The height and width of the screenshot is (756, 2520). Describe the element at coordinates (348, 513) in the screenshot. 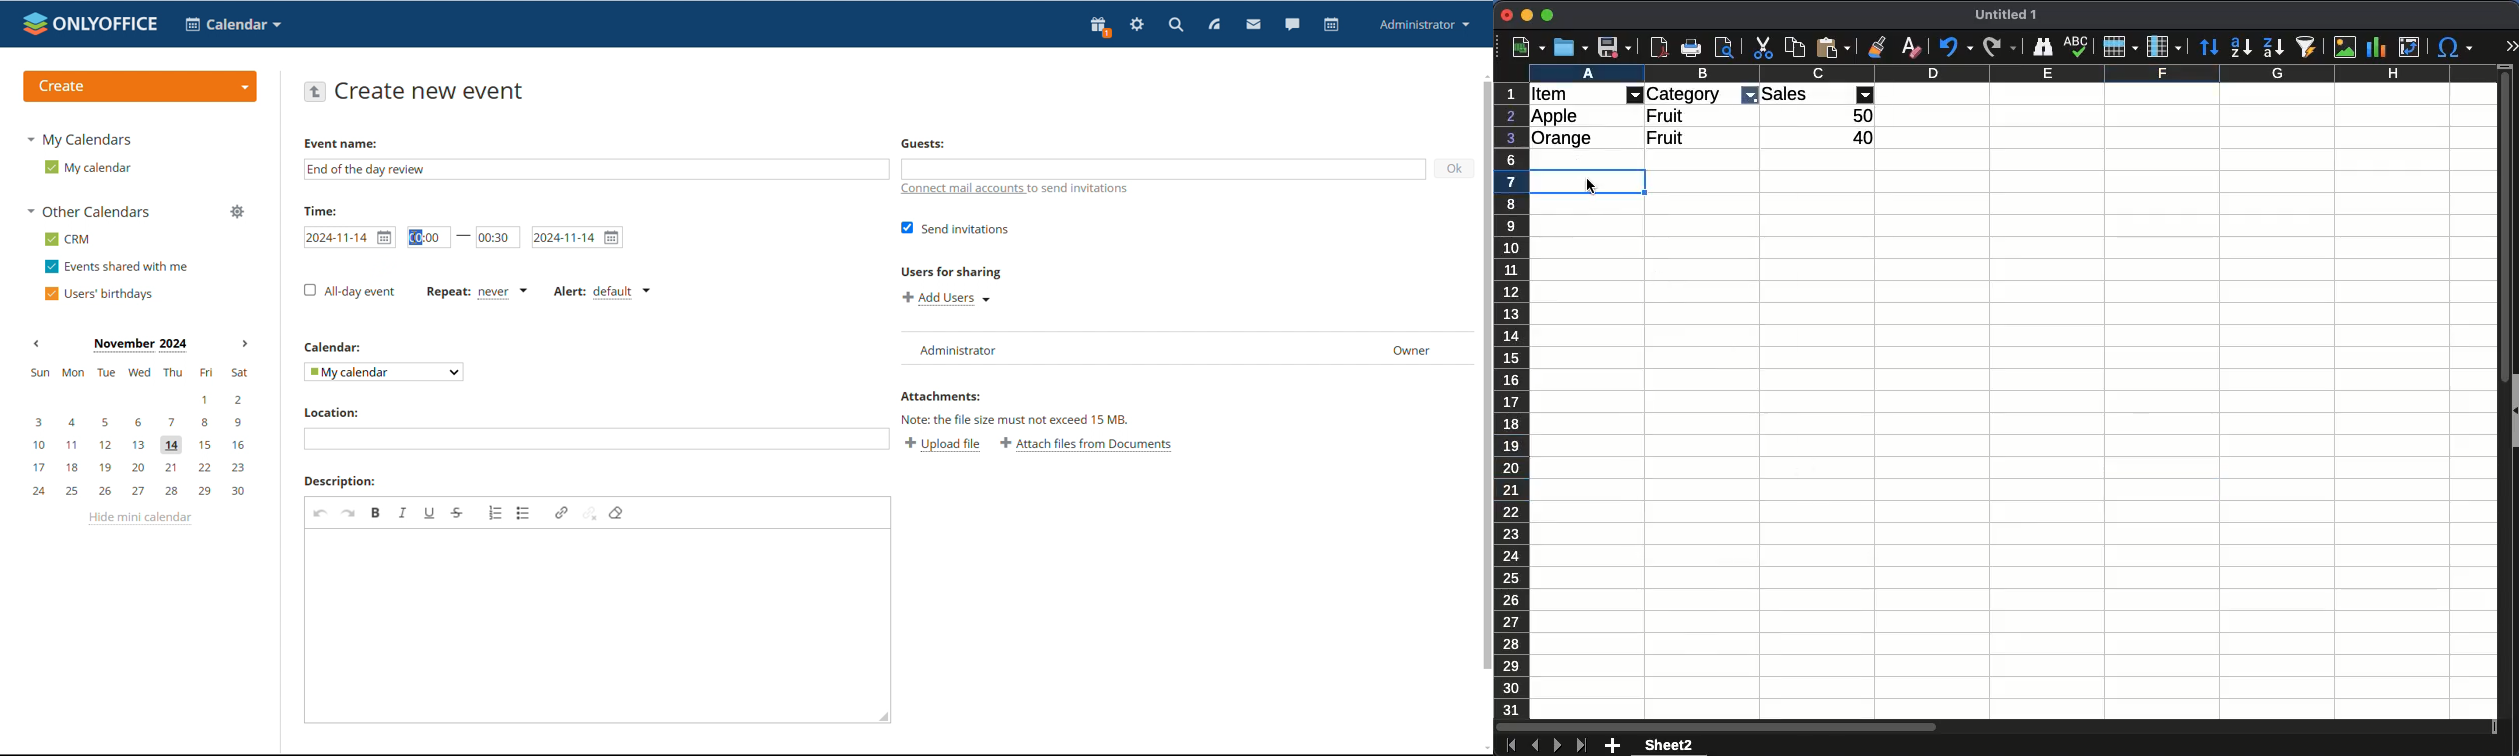

I see `redo` at that location.